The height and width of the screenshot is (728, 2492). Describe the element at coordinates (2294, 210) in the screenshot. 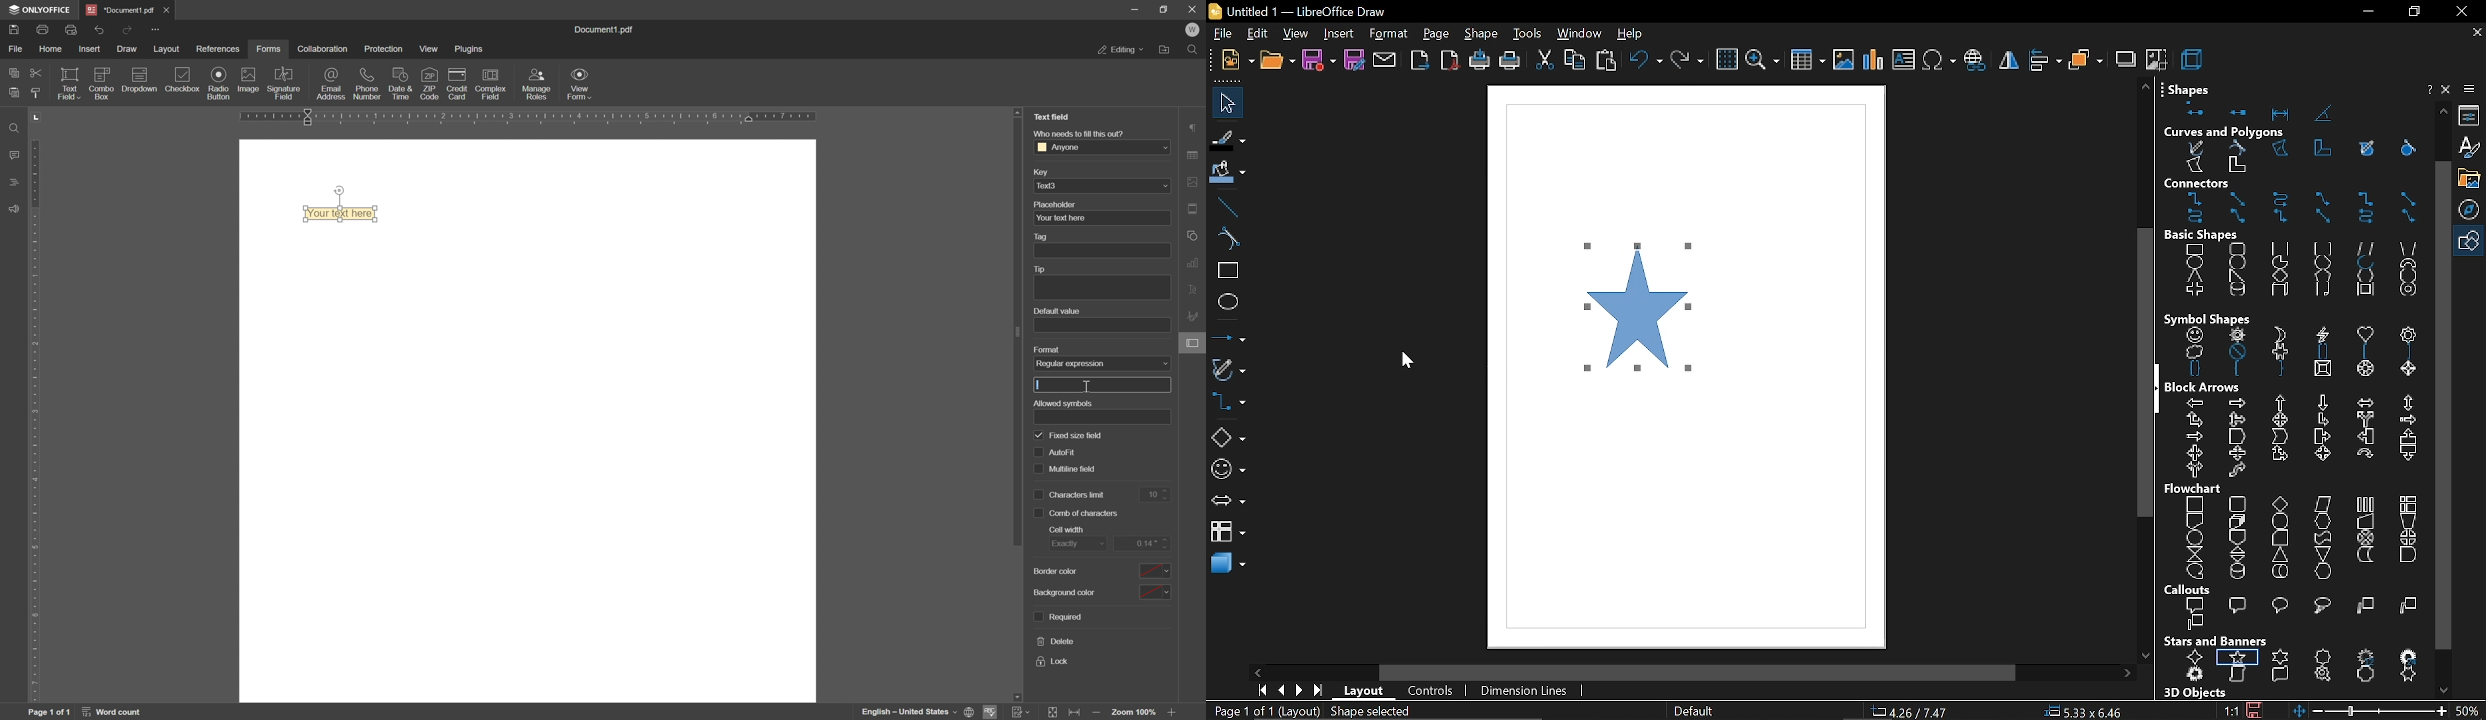

I see `connectors` at that location.